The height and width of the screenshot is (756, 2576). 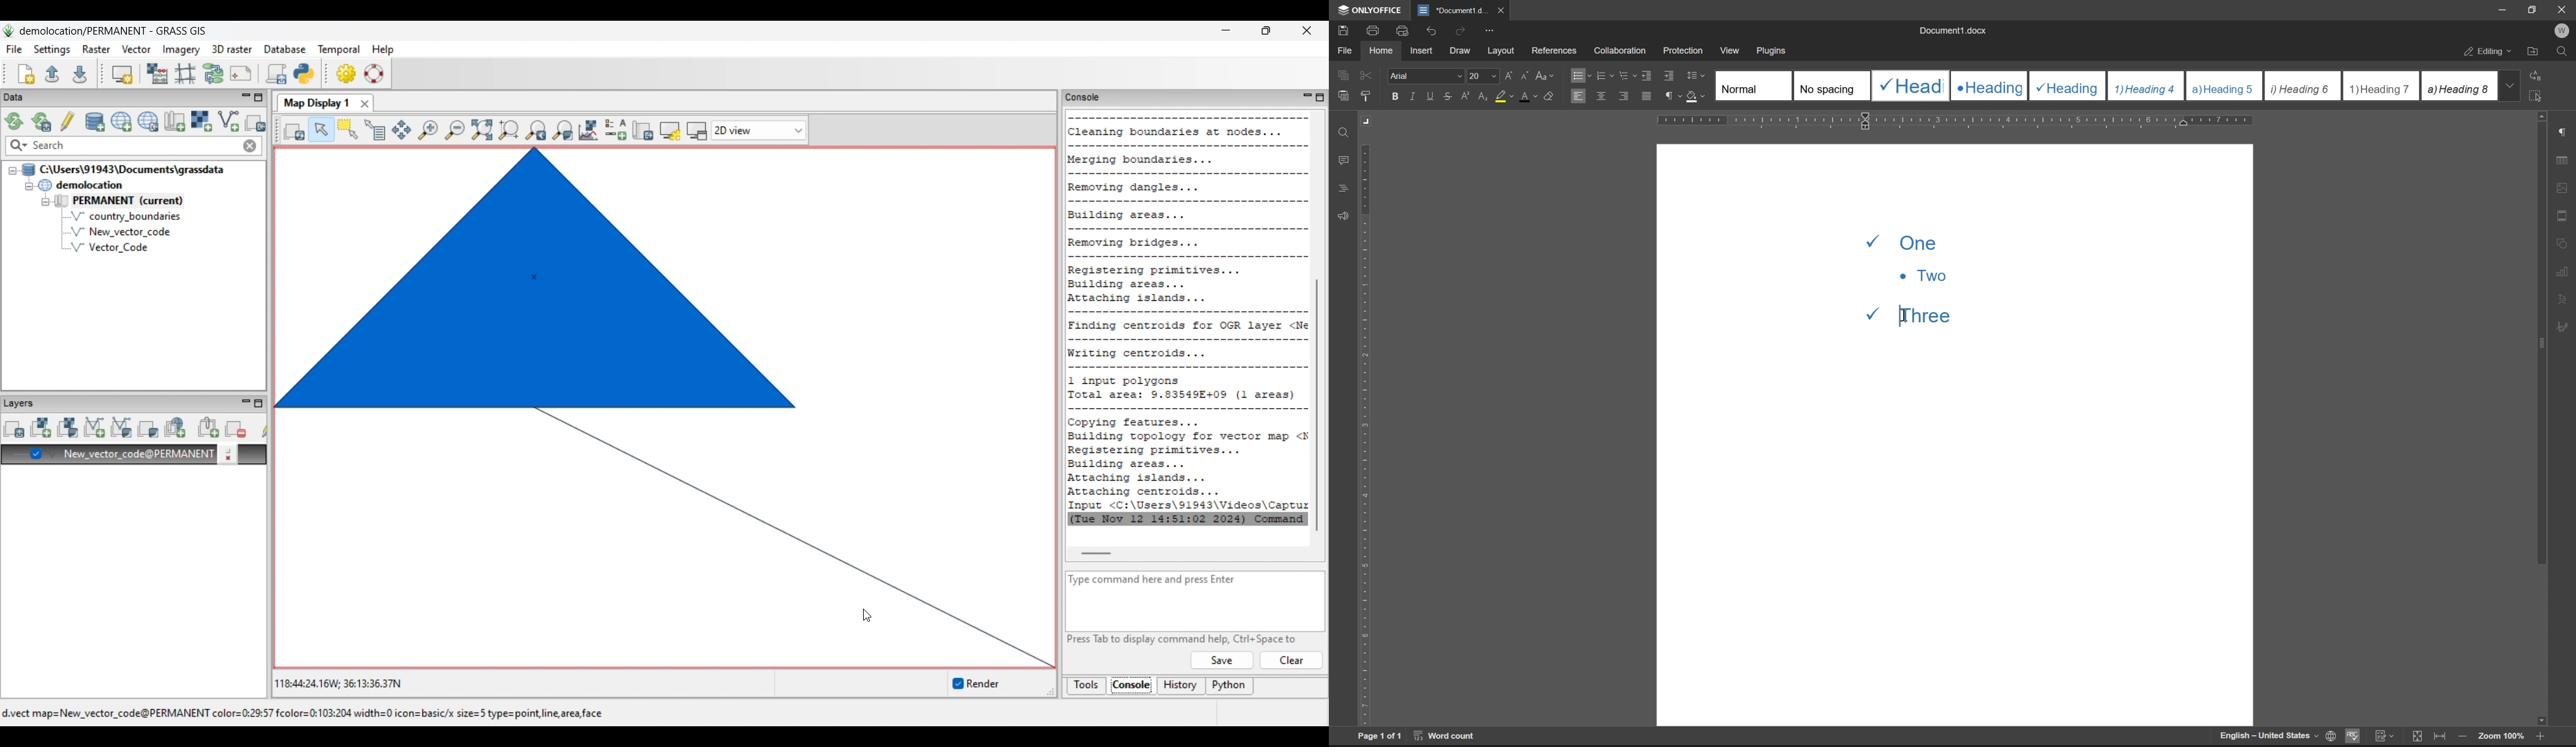 What do you see at coordinates (2462, 737) in the screenshot?
I see `zoom out` at bounding box center [2462, 737].